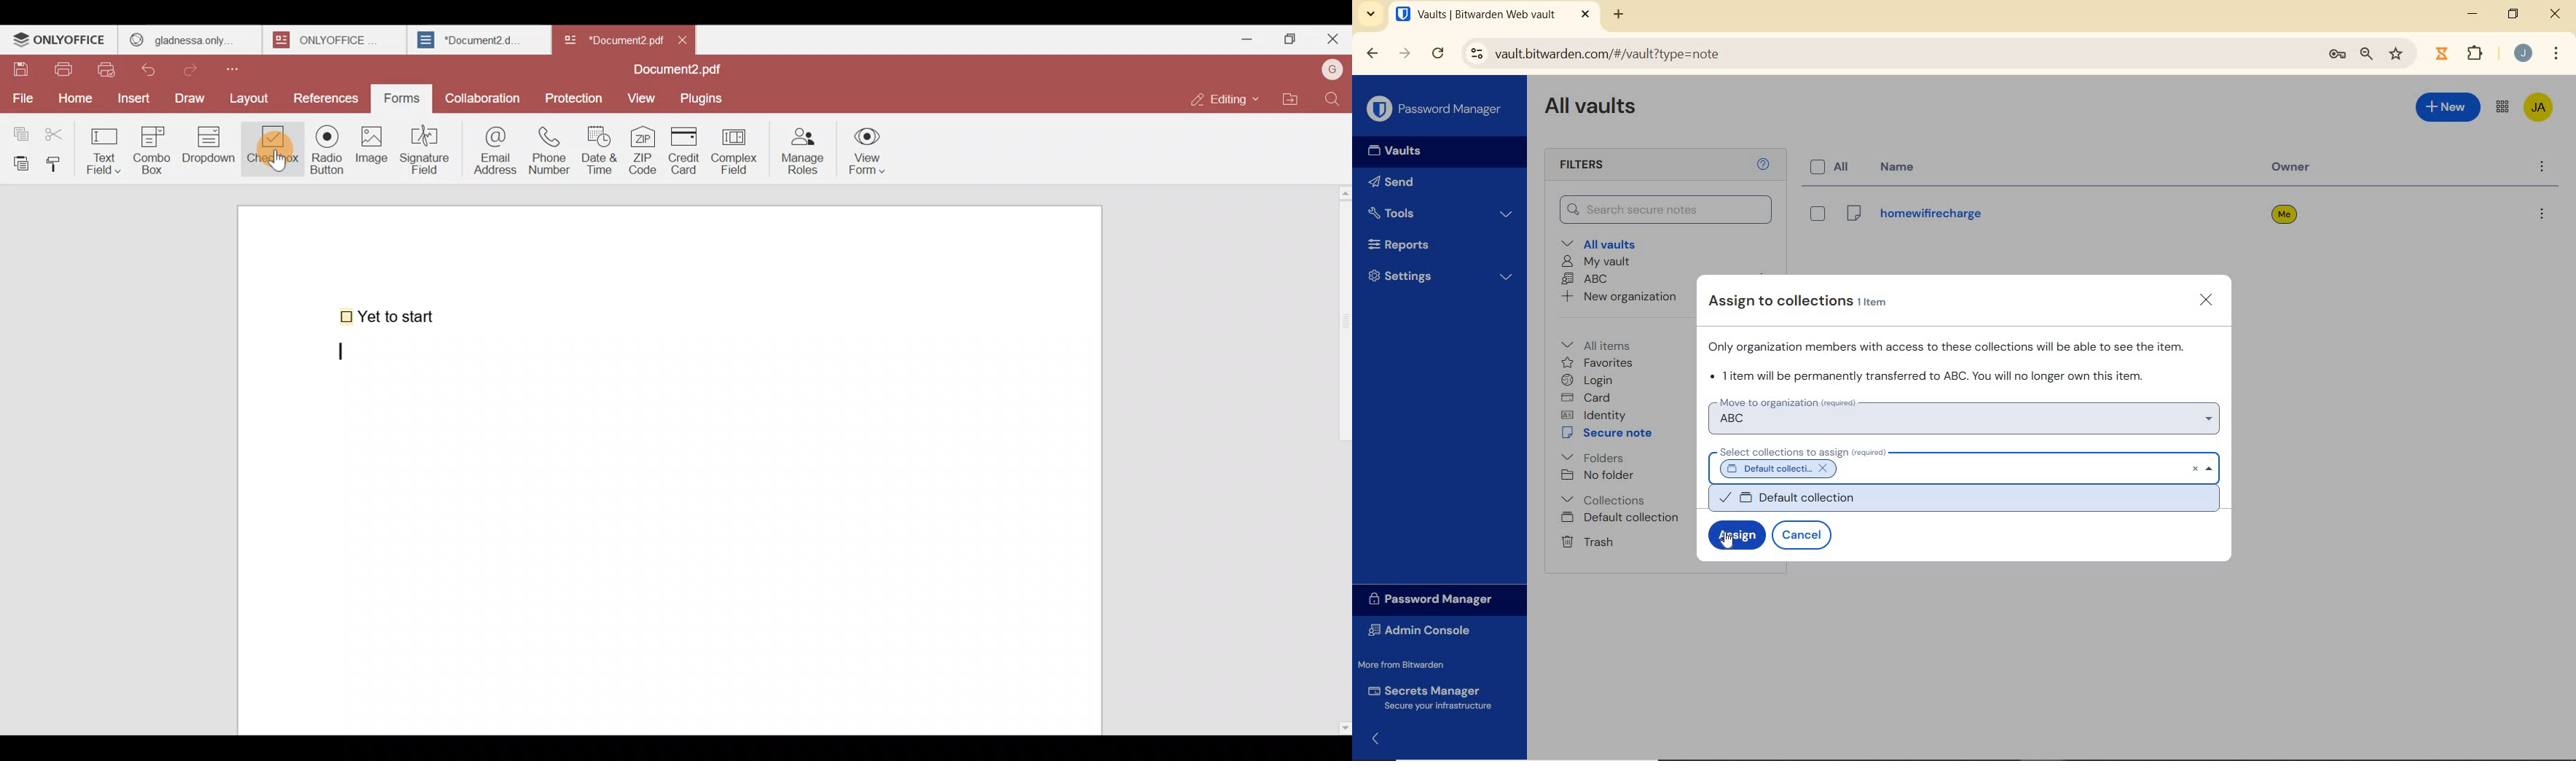  Describe the element at coordinates (2555, 13) in the screenshot. I see `close` at that location.